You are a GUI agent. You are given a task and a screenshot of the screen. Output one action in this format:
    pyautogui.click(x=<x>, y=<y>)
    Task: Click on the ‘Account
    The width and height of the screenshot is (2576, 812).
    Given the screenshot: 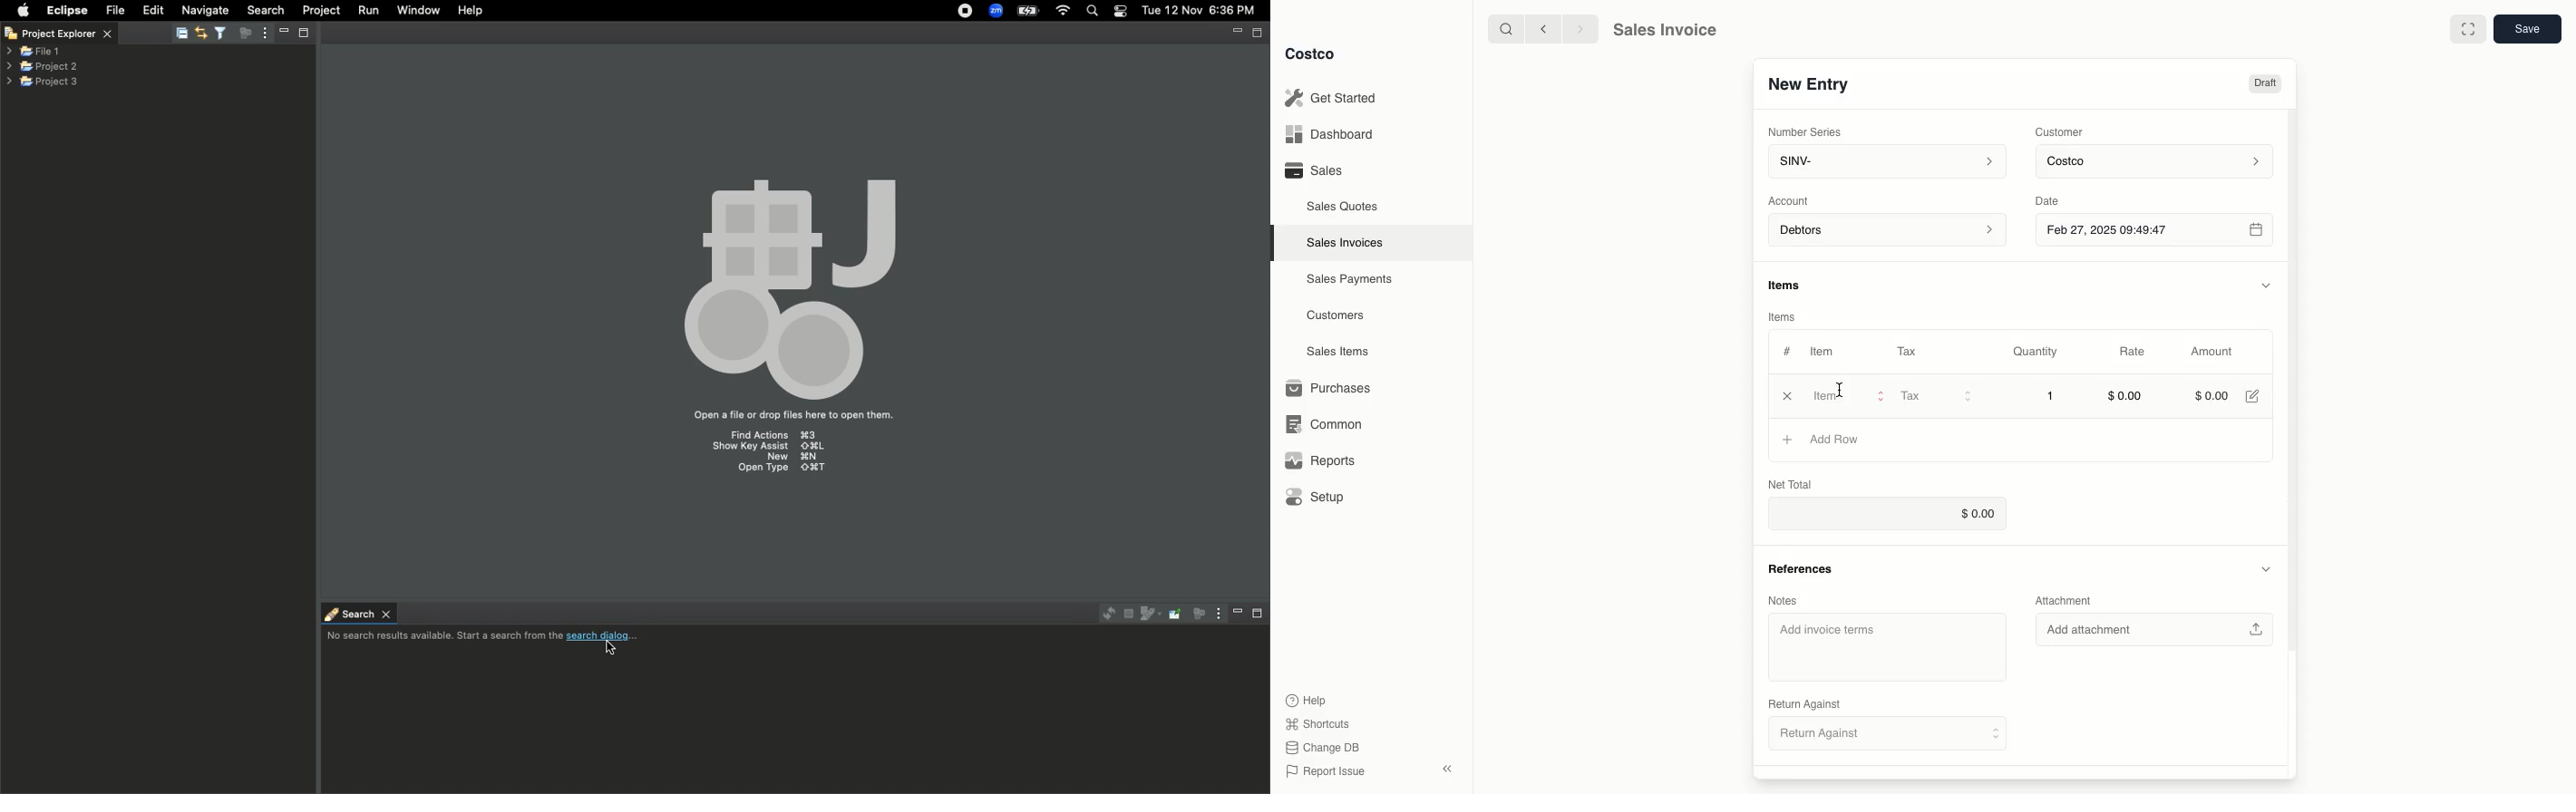 What is the action you would take?
    pyautogui.click(x=1792, y=199)
    